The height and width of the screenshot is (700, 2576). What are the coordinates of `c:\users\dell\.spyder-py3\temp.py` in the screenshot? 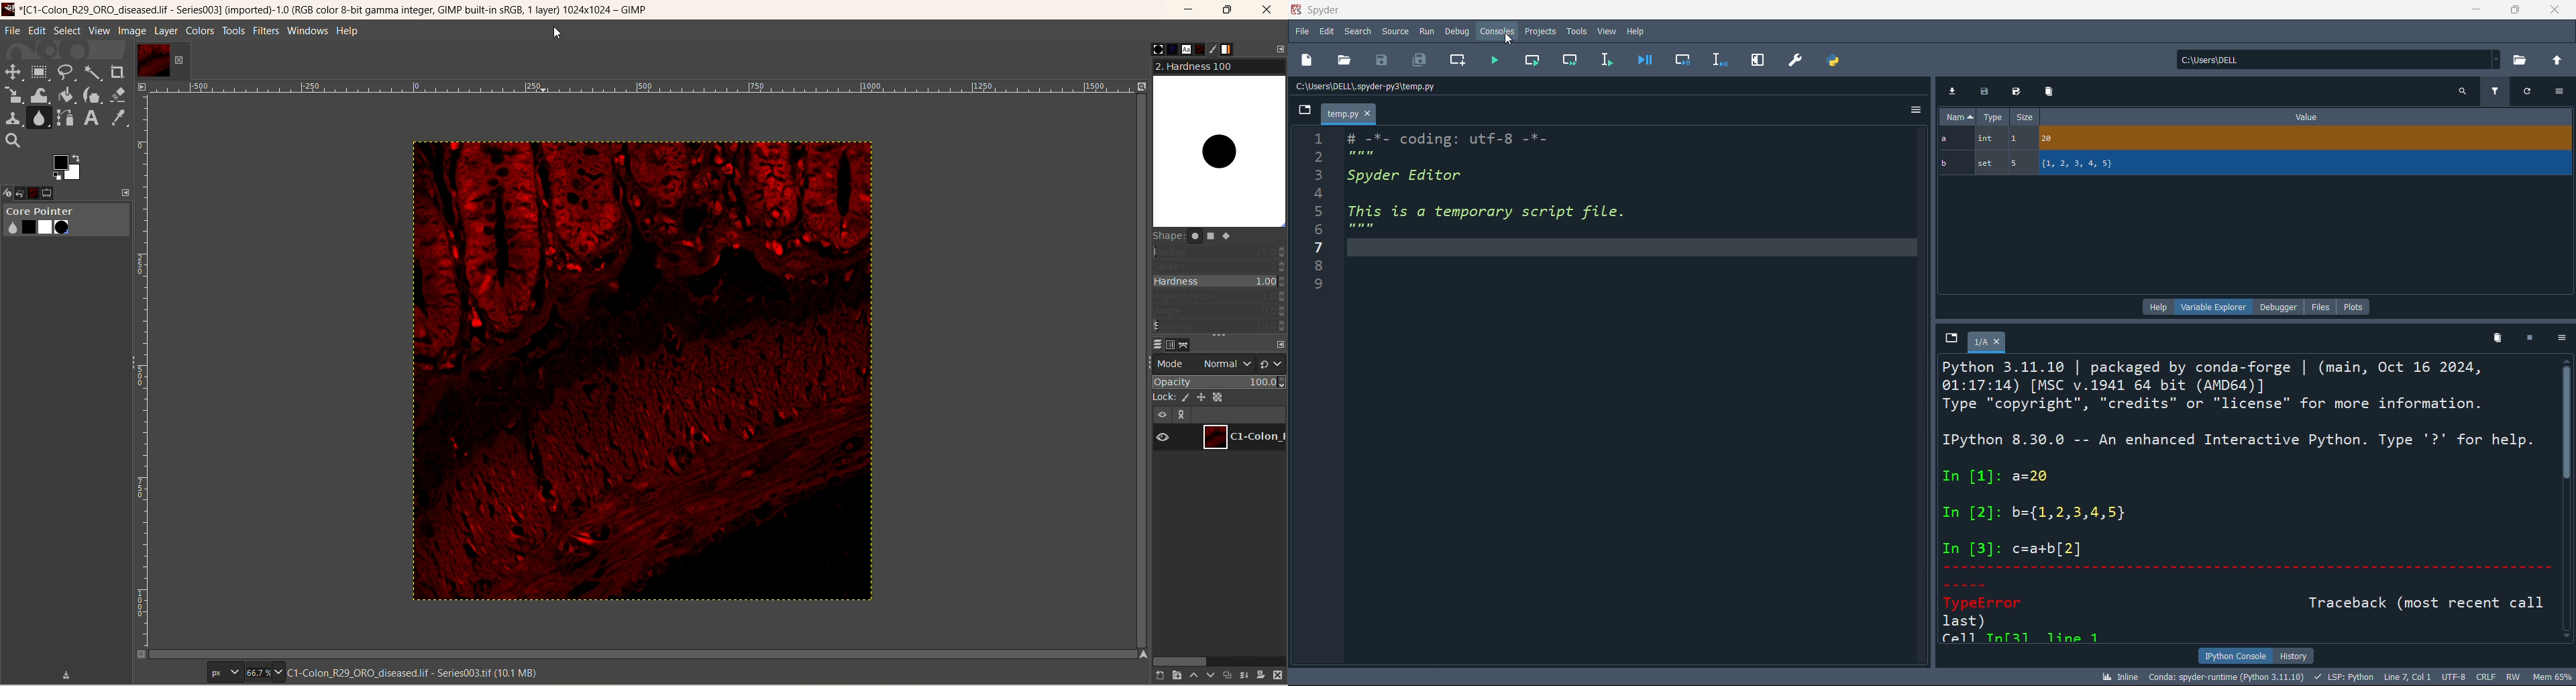 It's located at (1366, 87).